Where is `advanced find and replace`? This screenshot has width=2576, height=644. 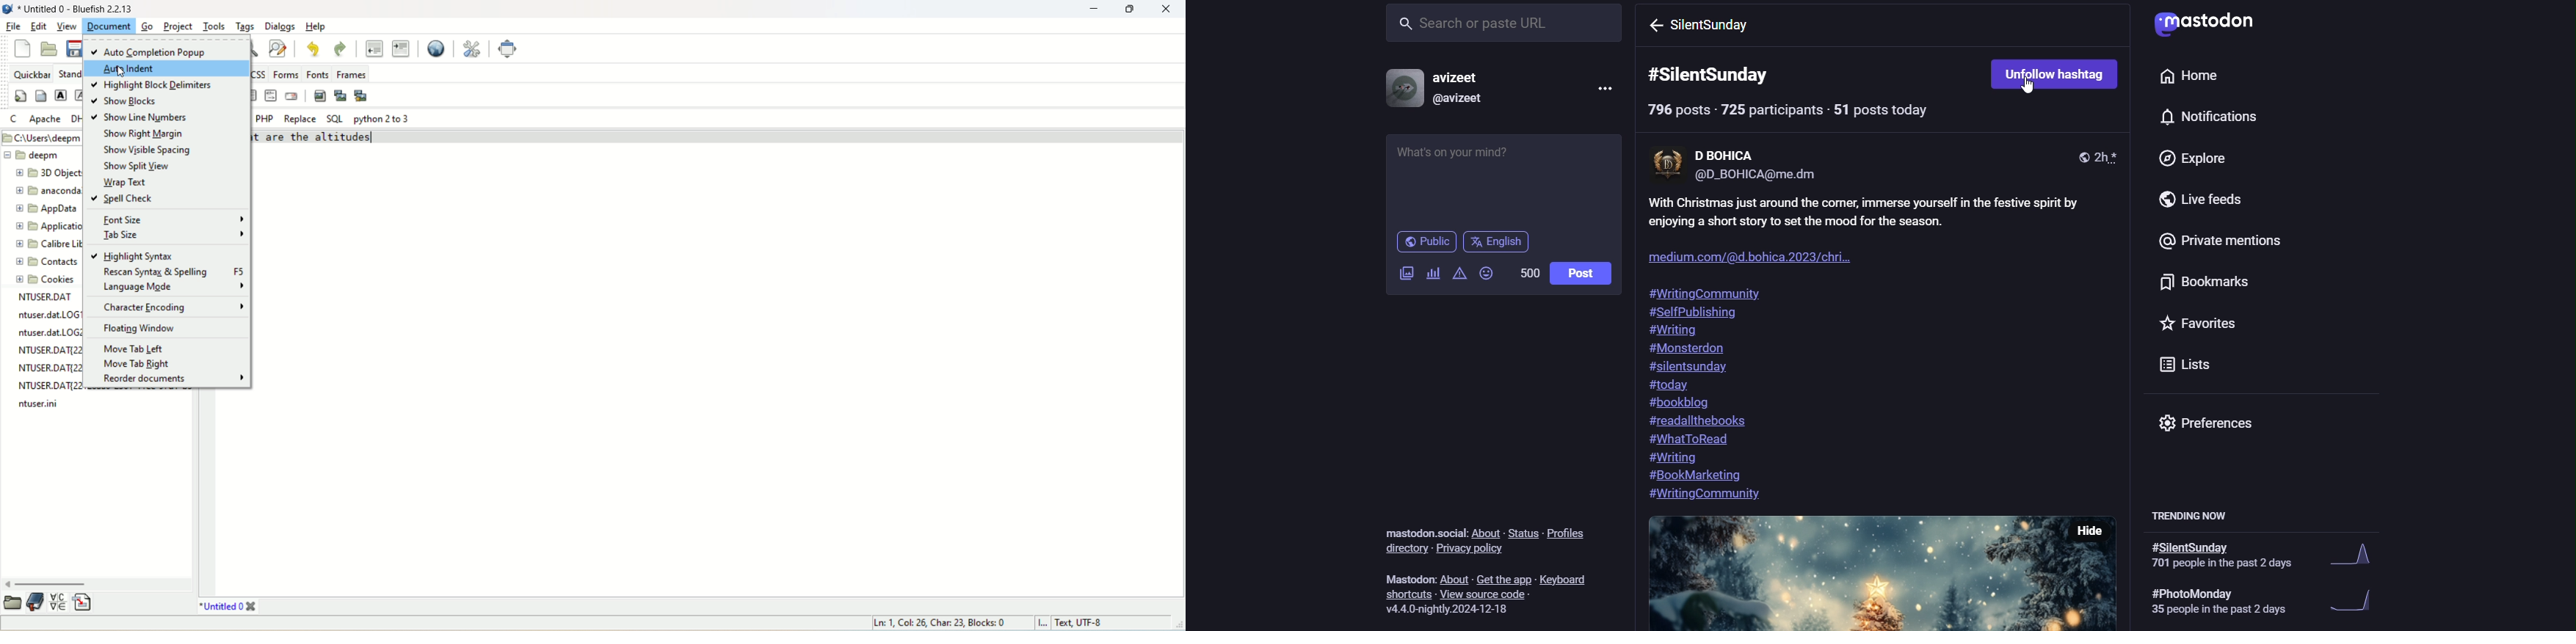 advanced find and replace is located at coordinates (280, 48).